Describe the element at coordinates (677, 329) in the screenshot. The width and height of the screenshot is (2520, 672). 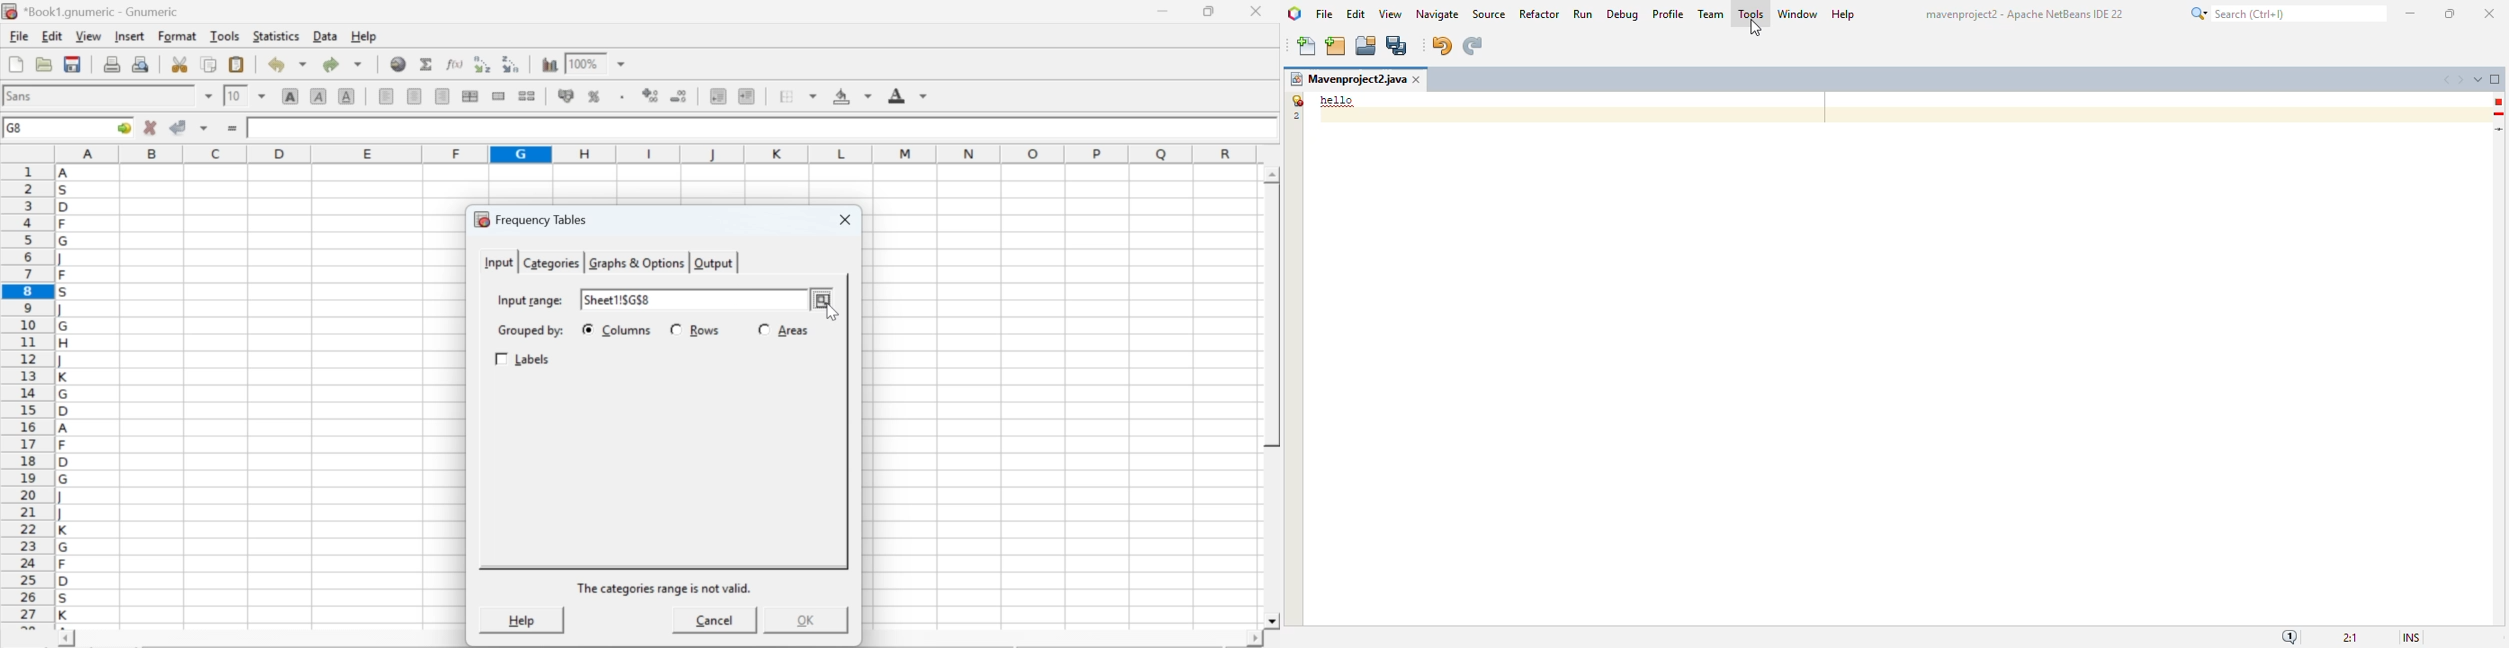
I see `checkbox` at that location.